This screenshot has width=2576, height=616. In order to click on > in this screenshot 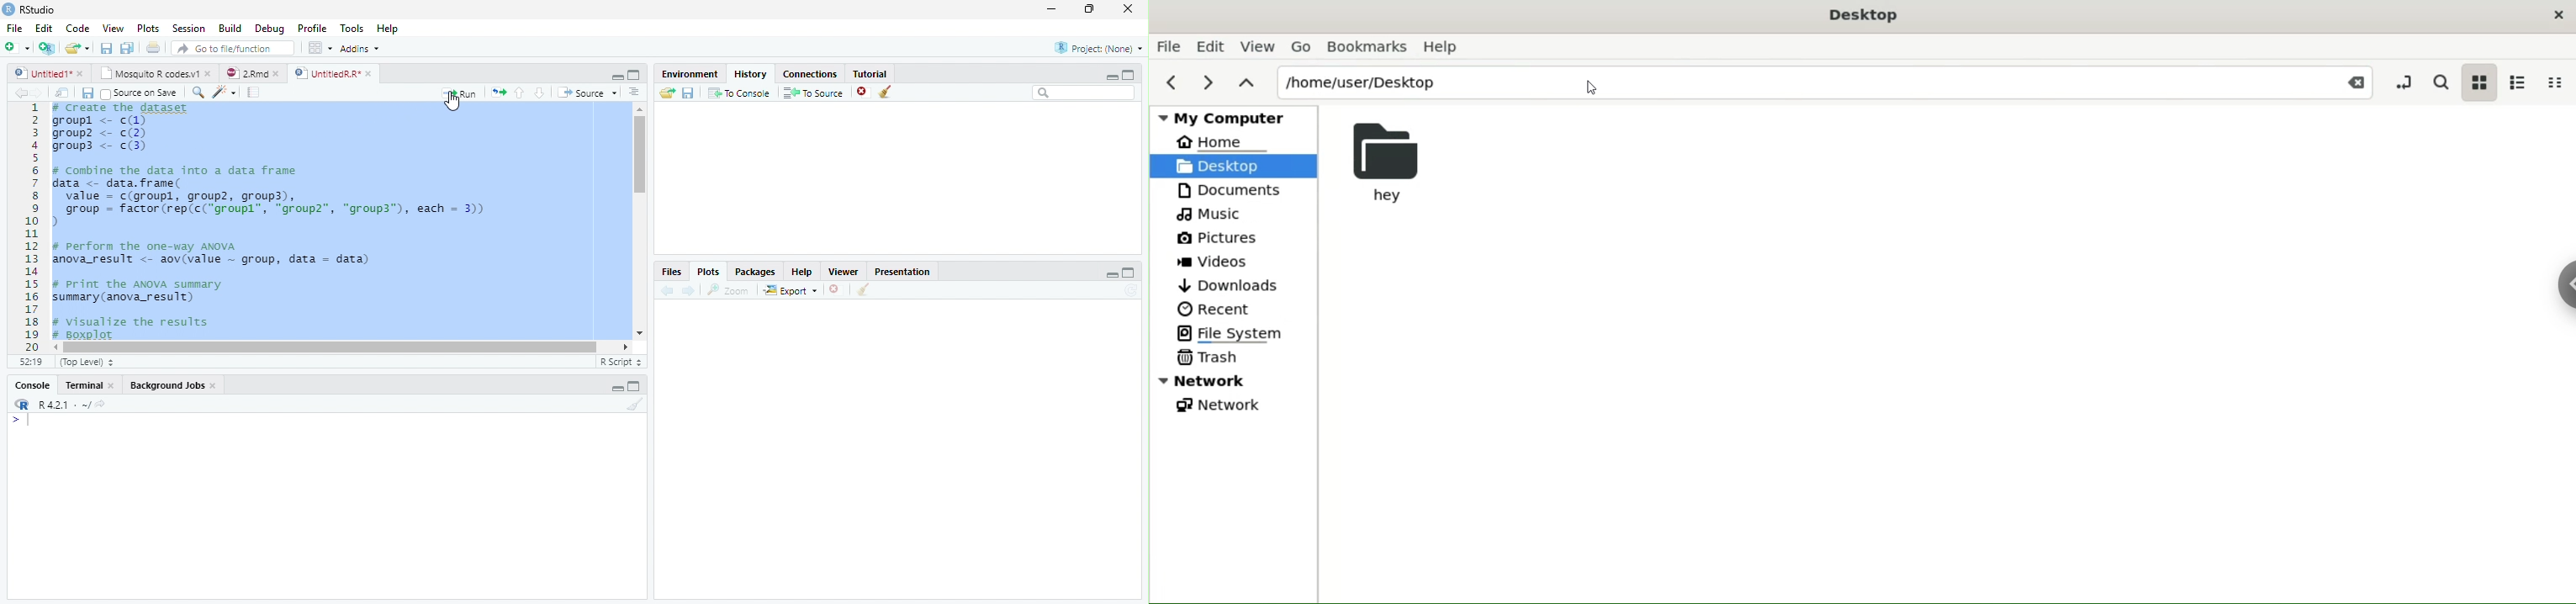, I will do `click(12, 421)`.